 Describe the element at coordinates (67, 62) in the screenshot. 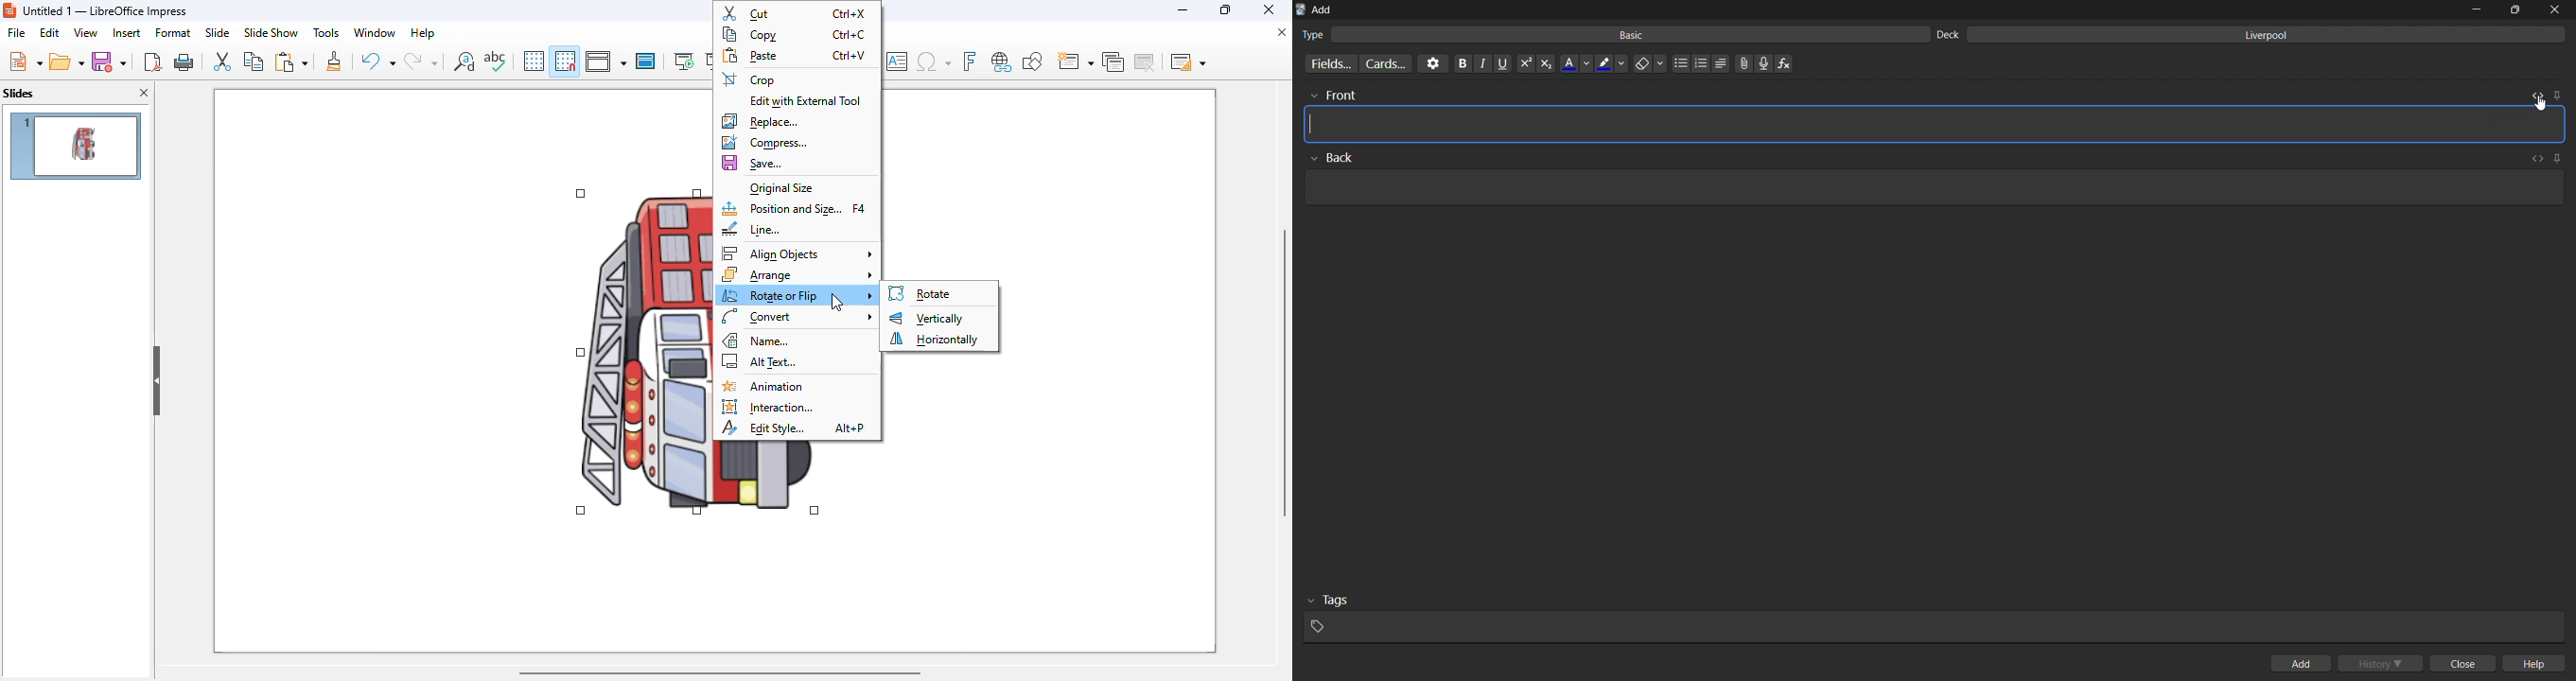

I see `open` at that location.